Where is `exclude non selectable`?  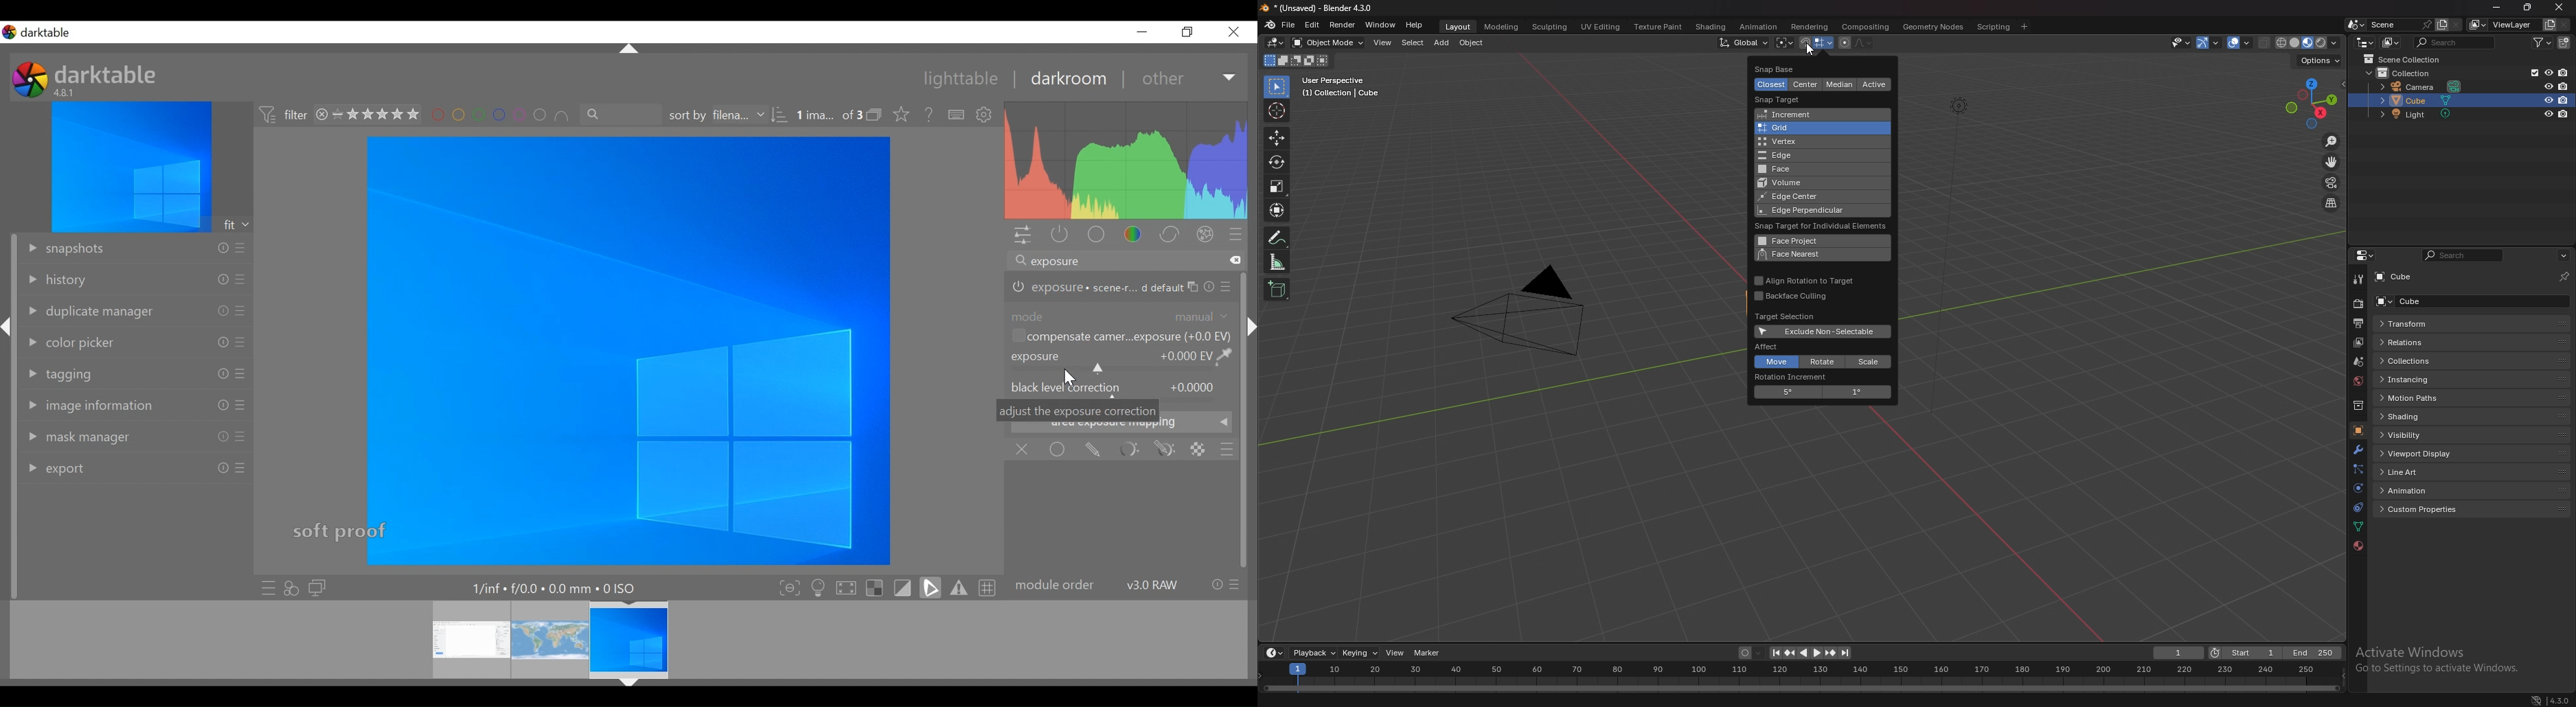
exclude non selectable is located at coordinates (1826, 331).